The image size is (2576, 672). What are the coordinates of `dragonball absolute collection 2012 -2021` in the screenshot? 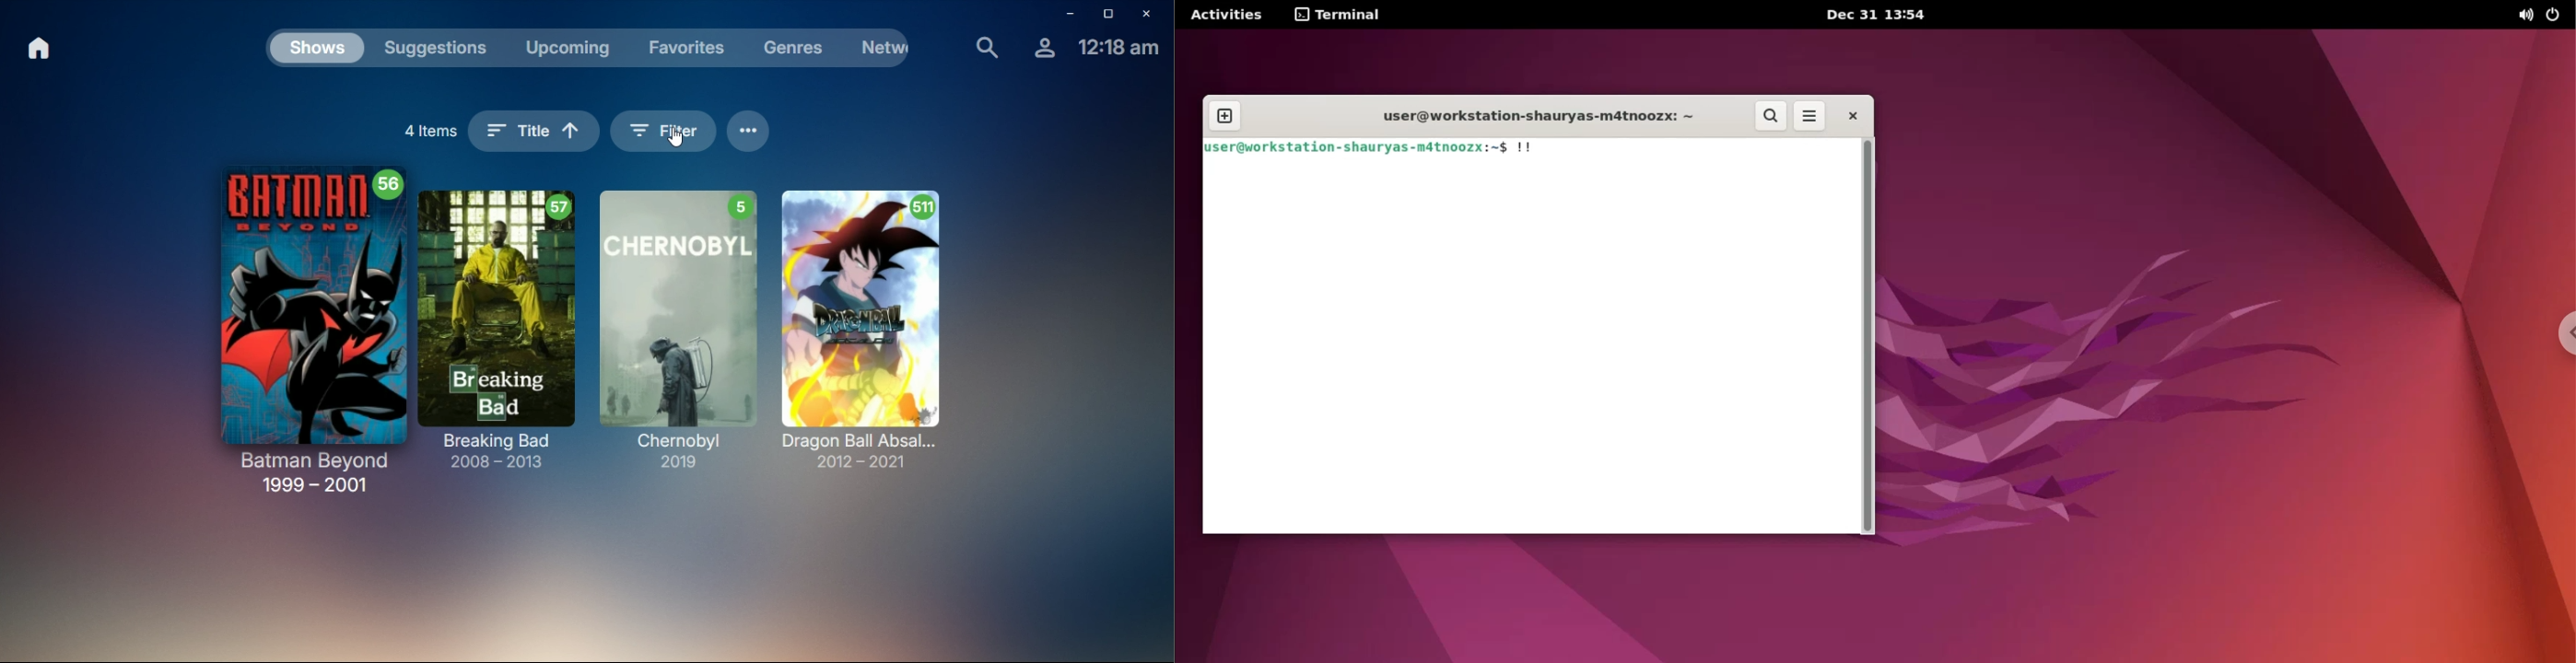 It's located at (881, 320).